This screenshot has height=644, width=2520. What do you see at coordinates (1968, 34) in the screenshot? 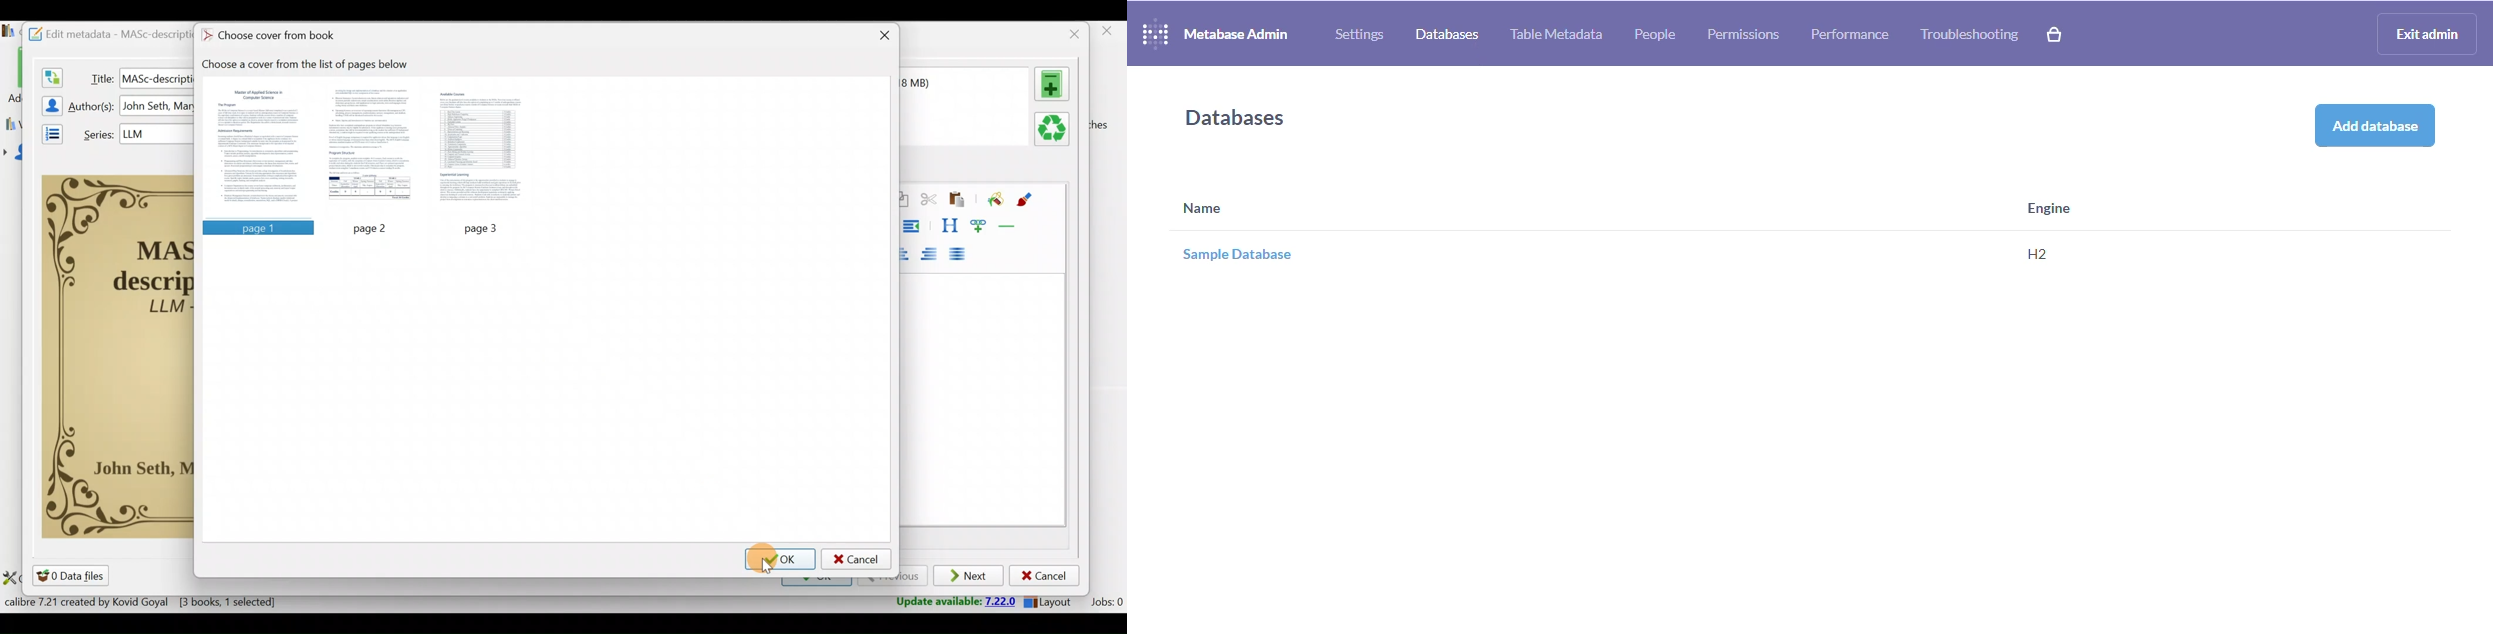
I see `troubleshooting` at bounding box center [1968, 34].